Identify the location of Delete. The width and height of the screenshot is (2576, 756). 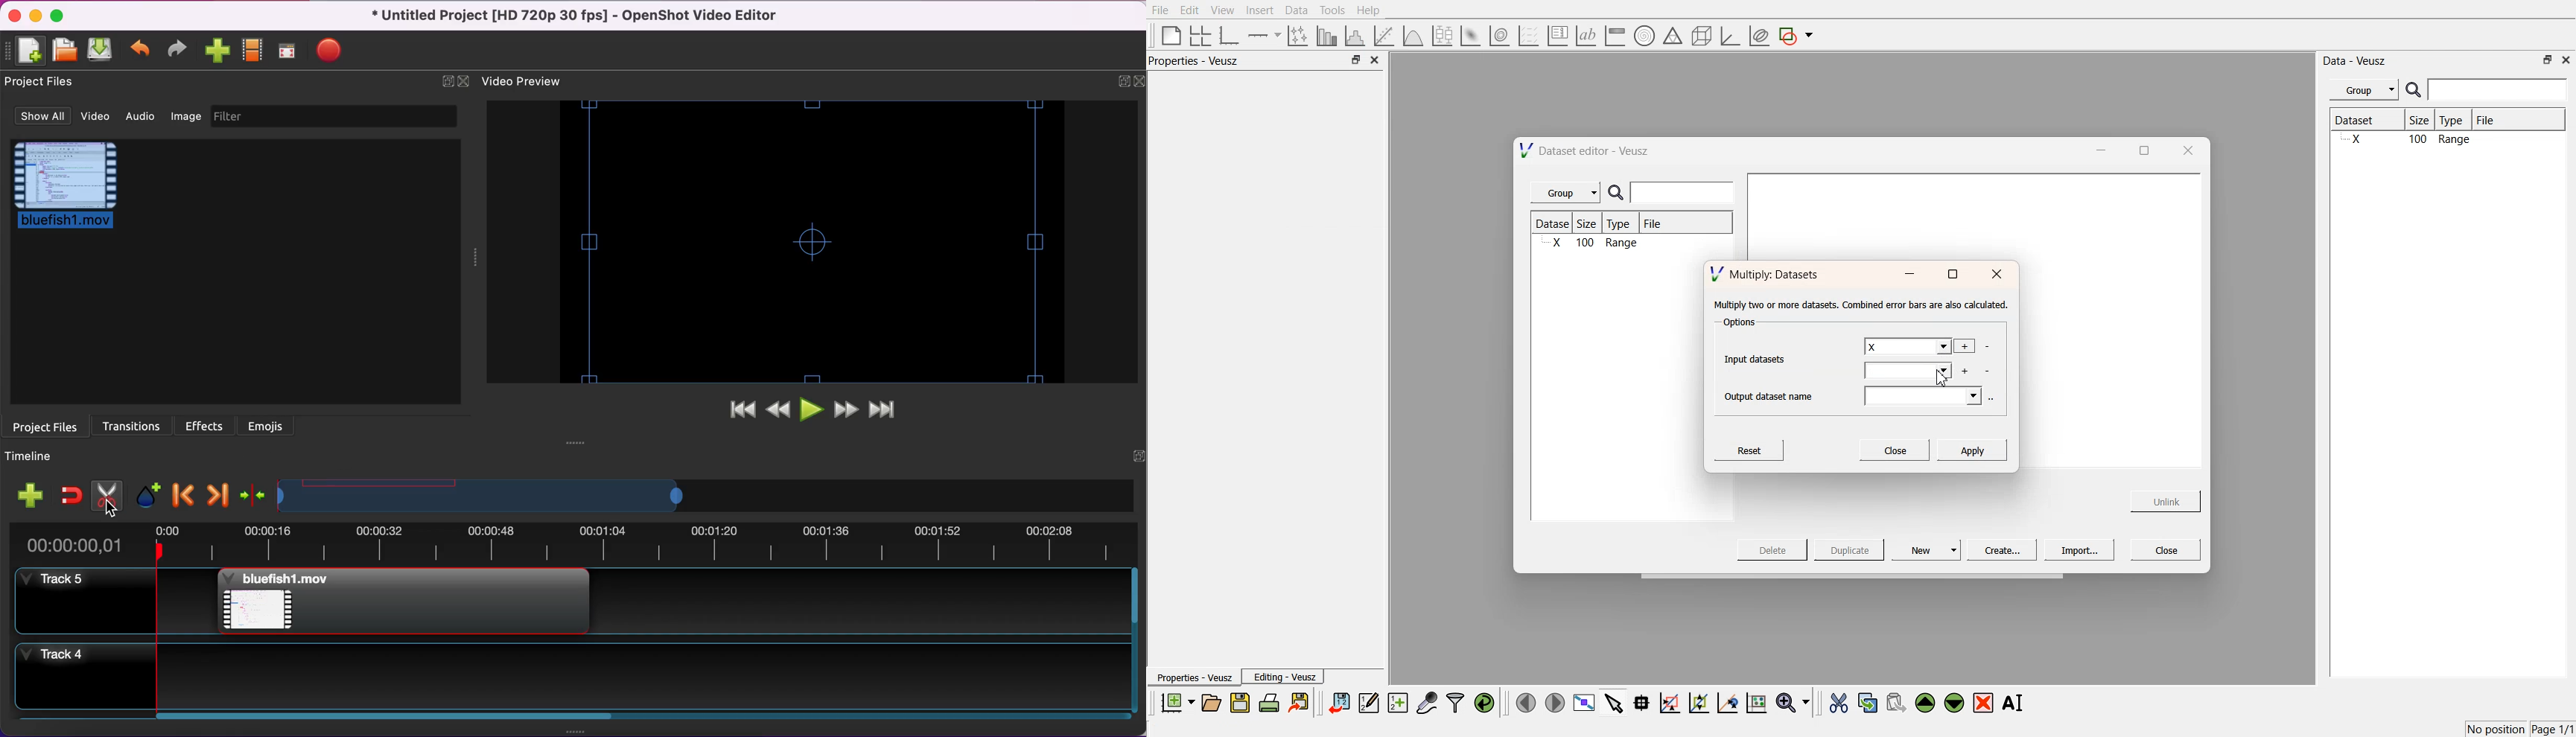
(1774, 549).